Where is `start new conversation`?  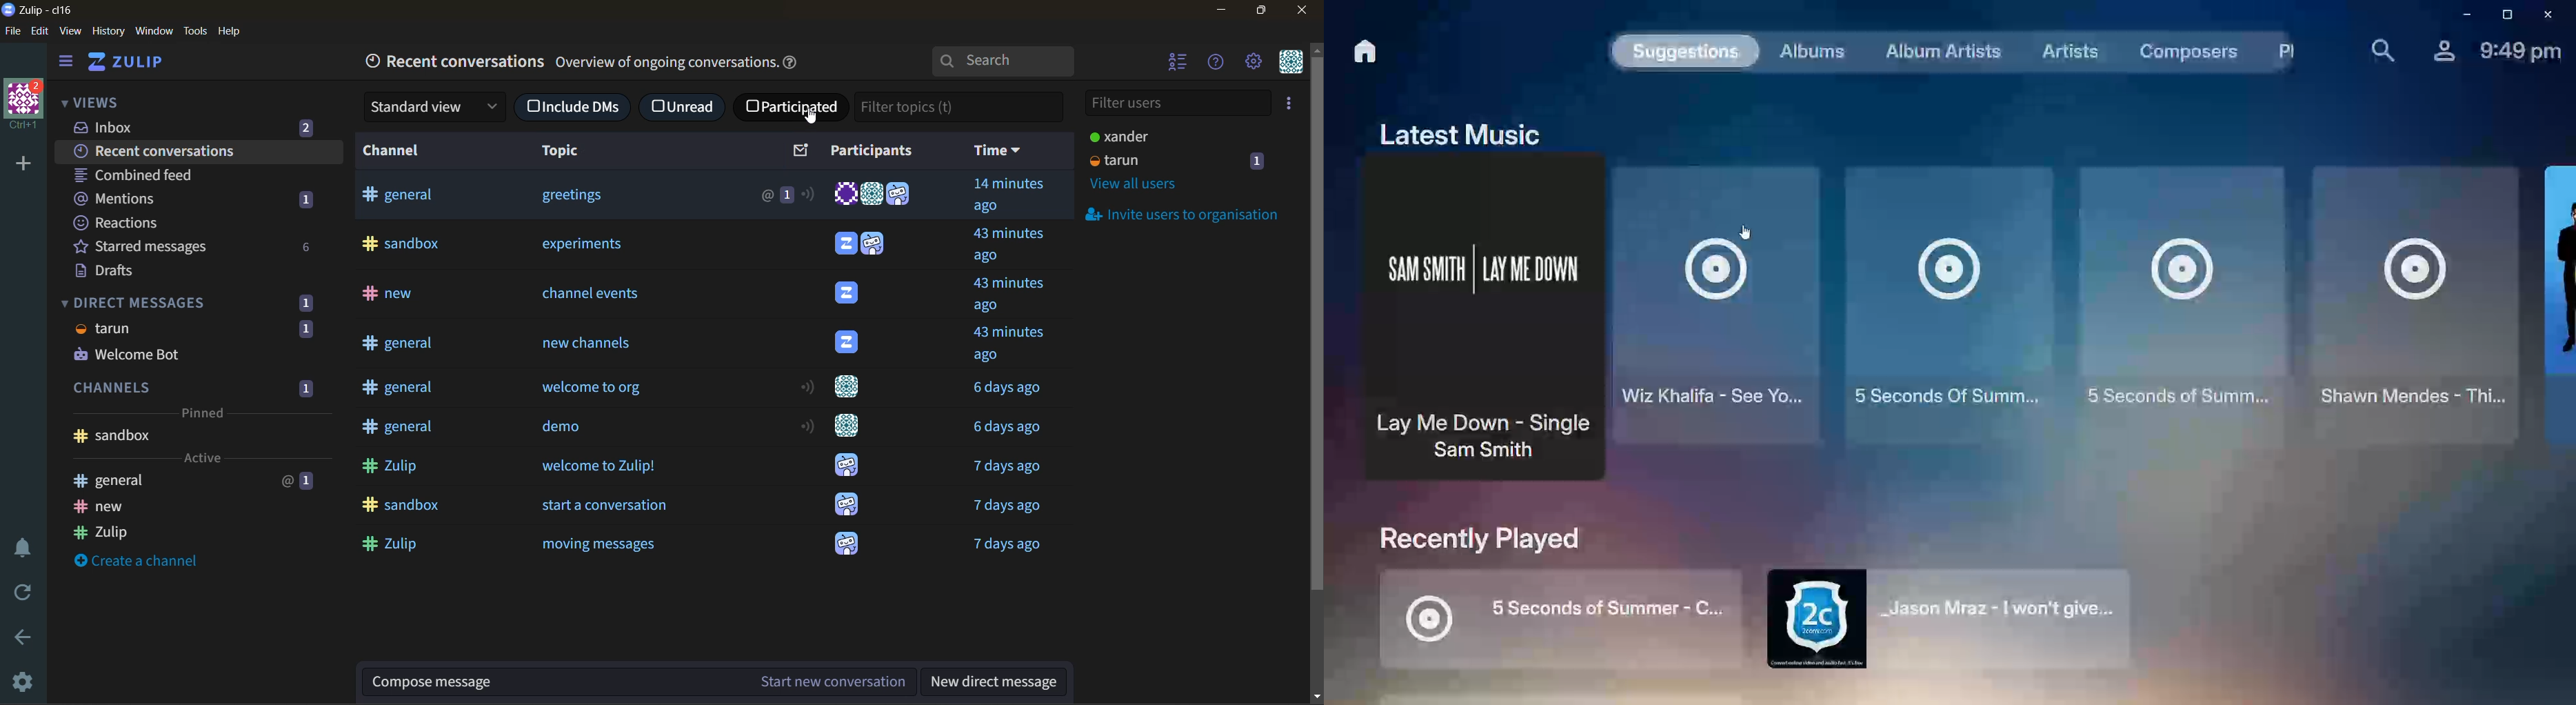 start new conversation is located at coordinates (831, 682).